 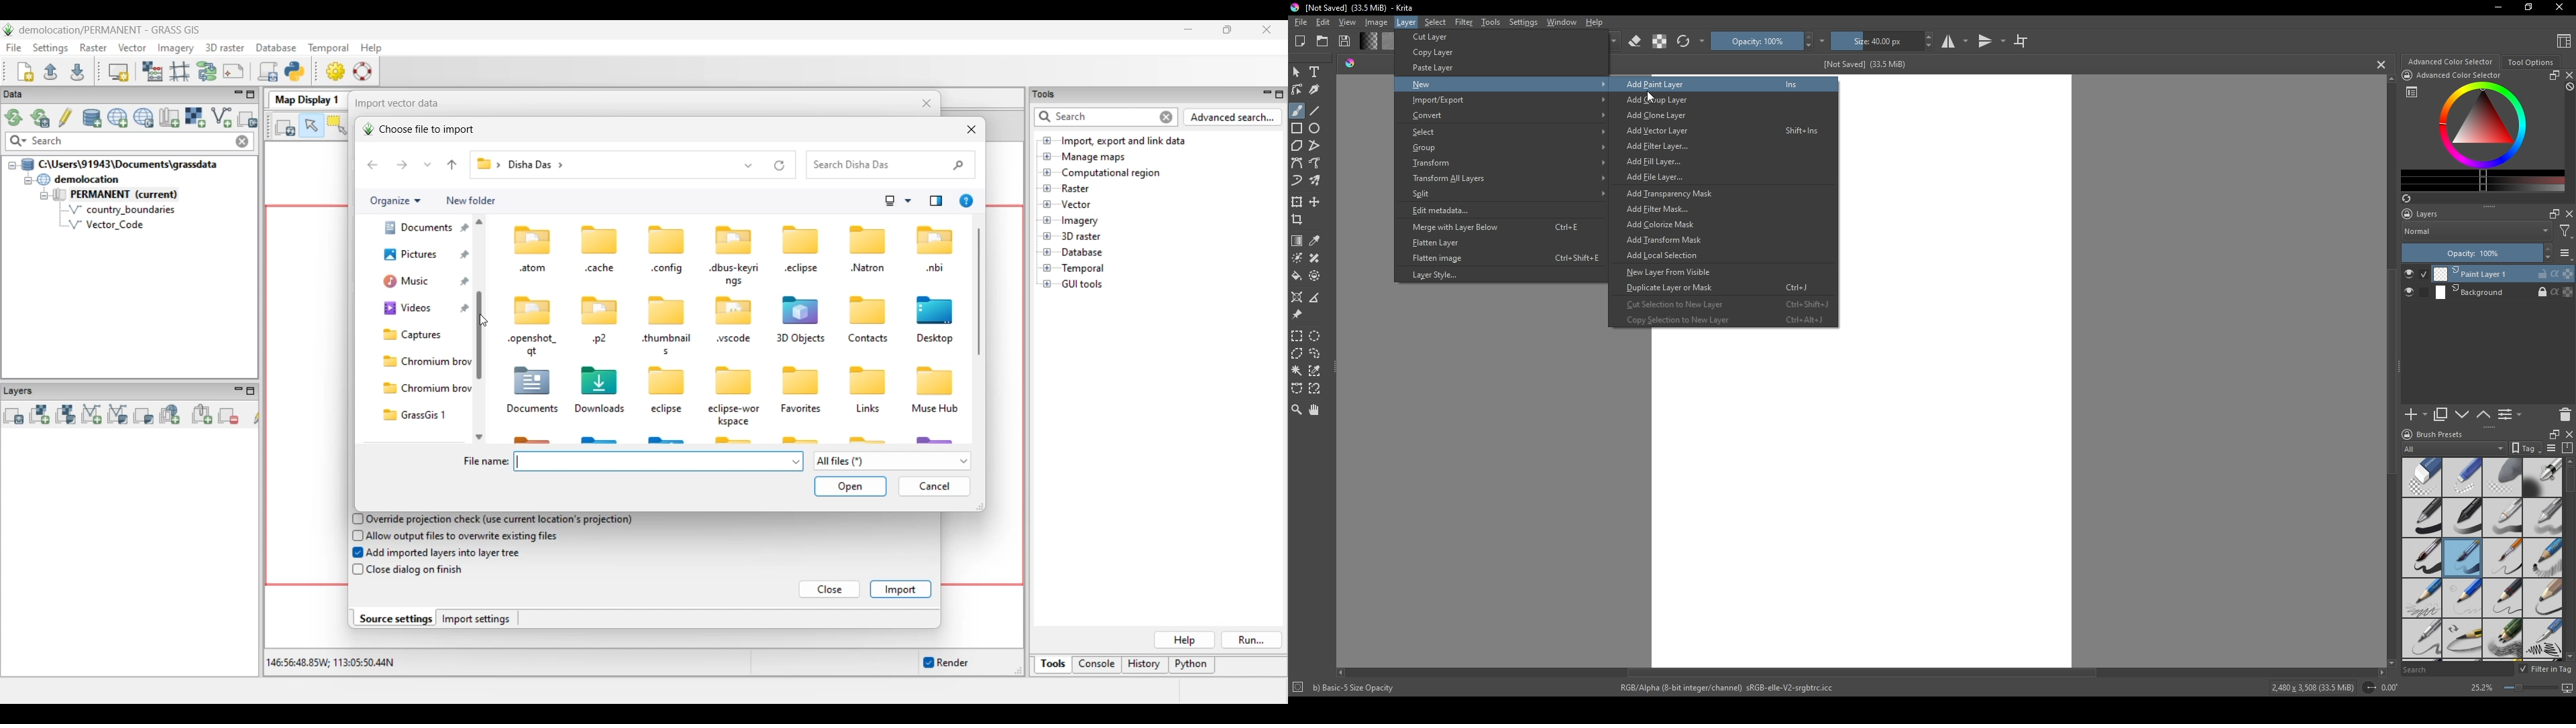 What do you see at coordinates (2441, 415) in the screenshot?
I see `copy` at bounding box center [2441, 415].